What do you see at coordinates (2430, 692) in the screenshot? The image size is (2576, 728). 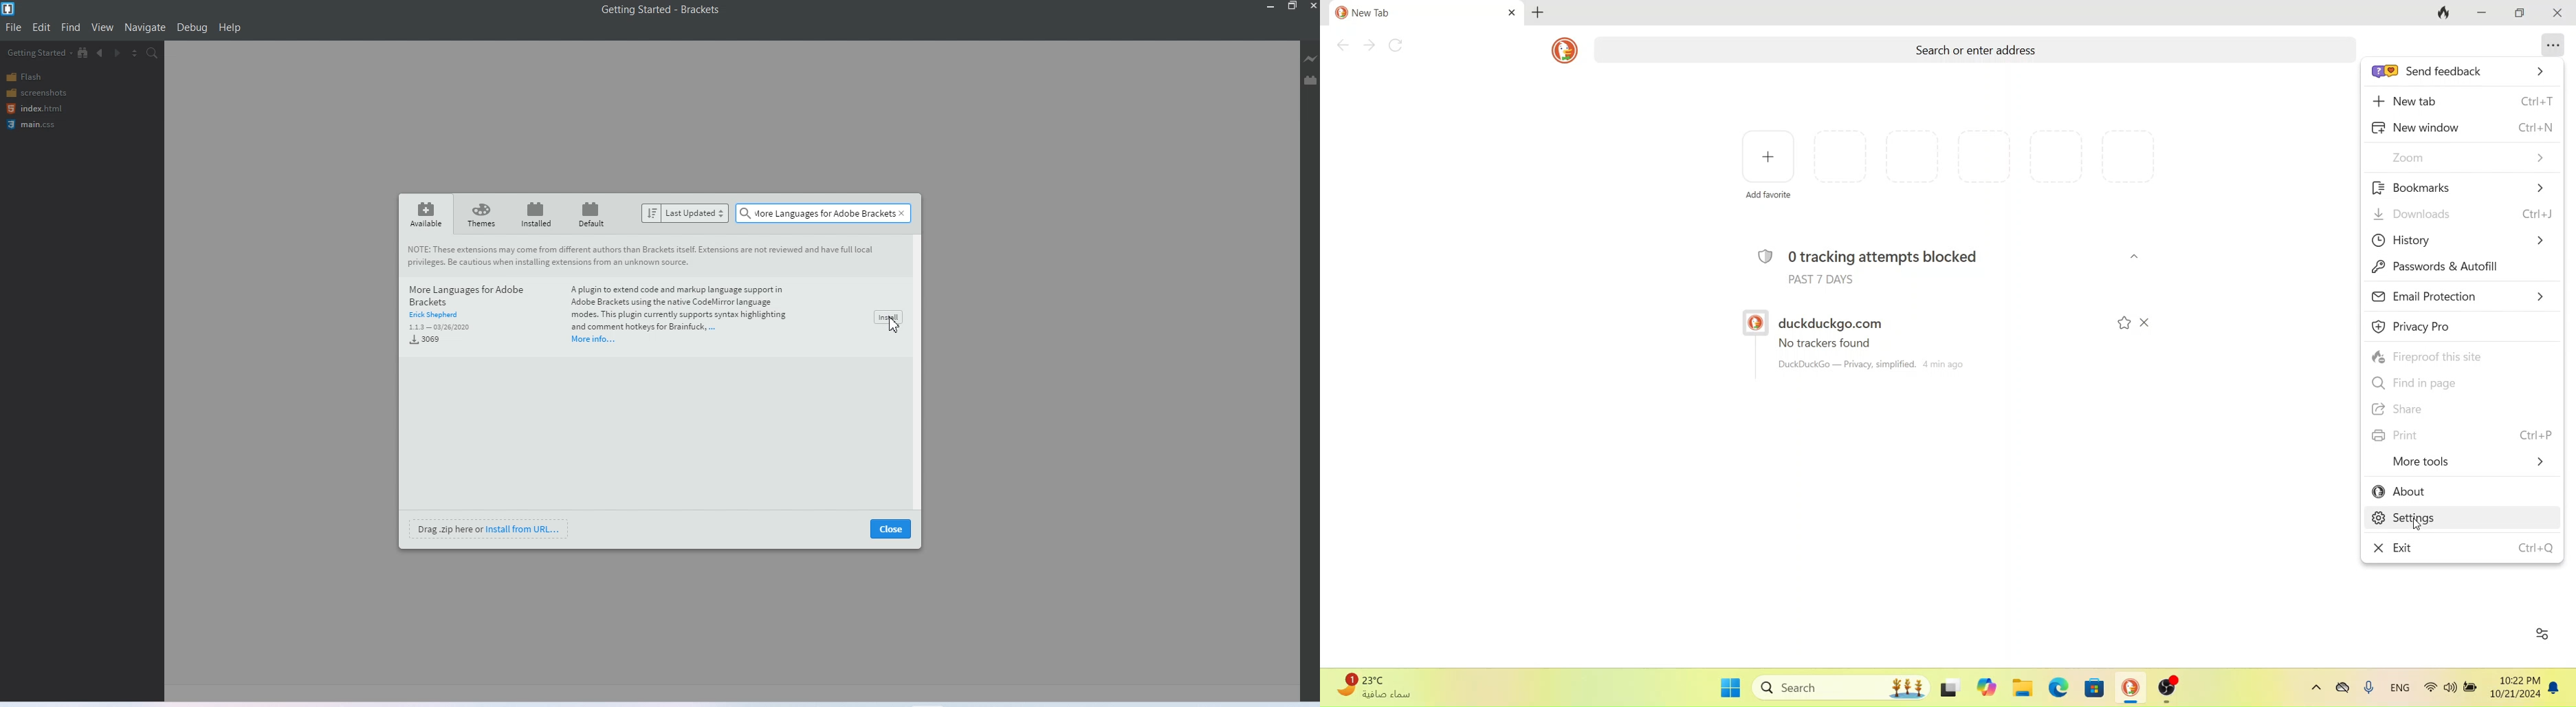 I see `wifi` at bounding box center [2430, 692].